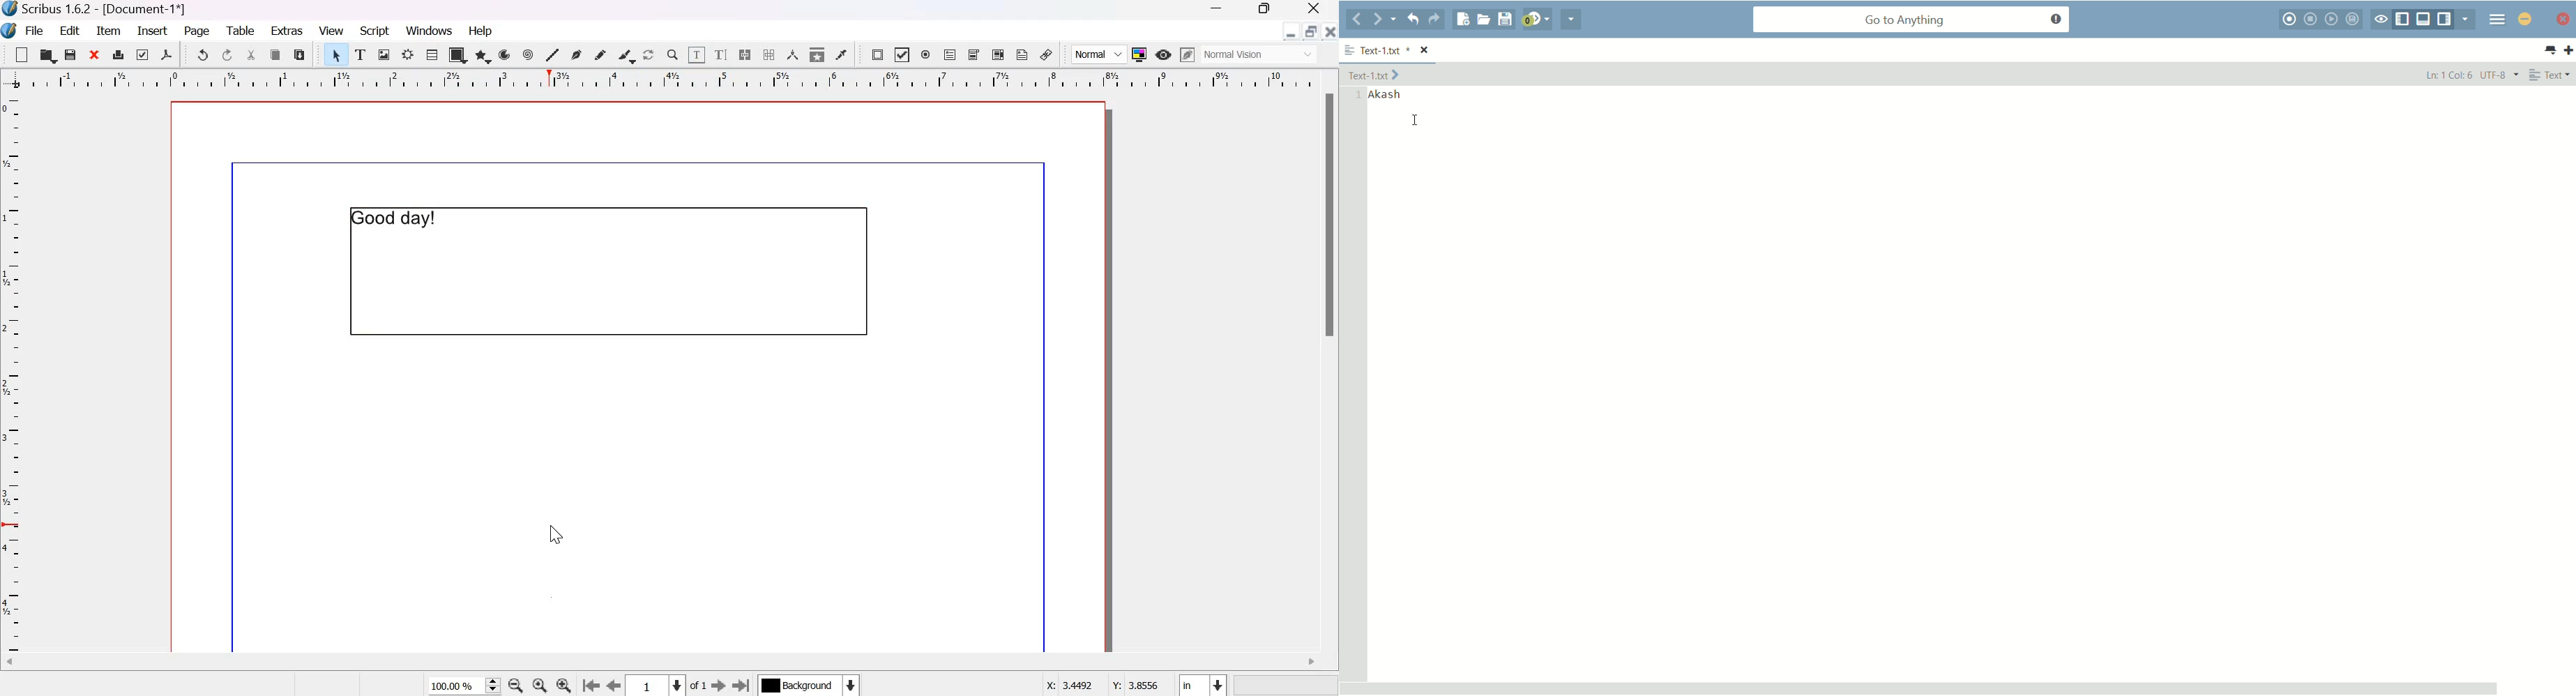 The height and width of the screenshot is (700, 2576). What do you see at coordinates (1188, 54) in the screenshot?
I see `edit in preview mode` at bounding box center [1188, 54].